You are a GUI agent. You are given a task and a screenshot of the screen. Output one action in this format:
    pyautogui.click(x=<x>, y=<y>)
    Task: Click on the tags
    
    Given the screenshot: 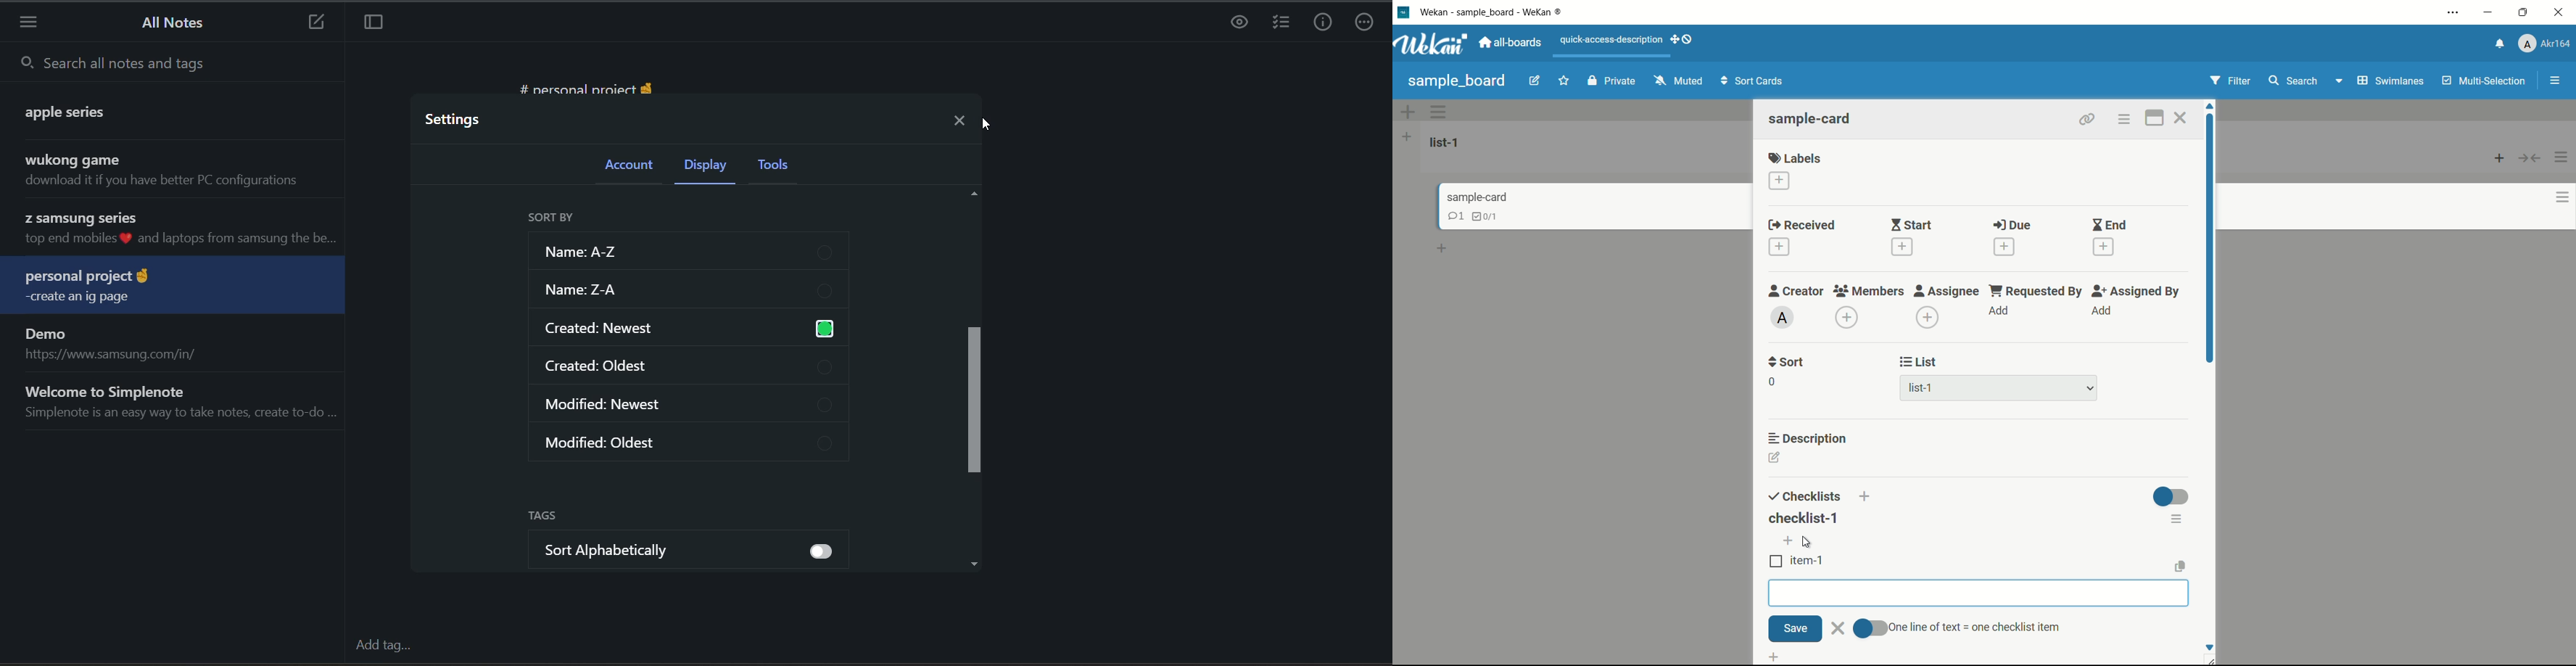 What is the action you would take?
    pyautogui.click(x=551, y=515)
    